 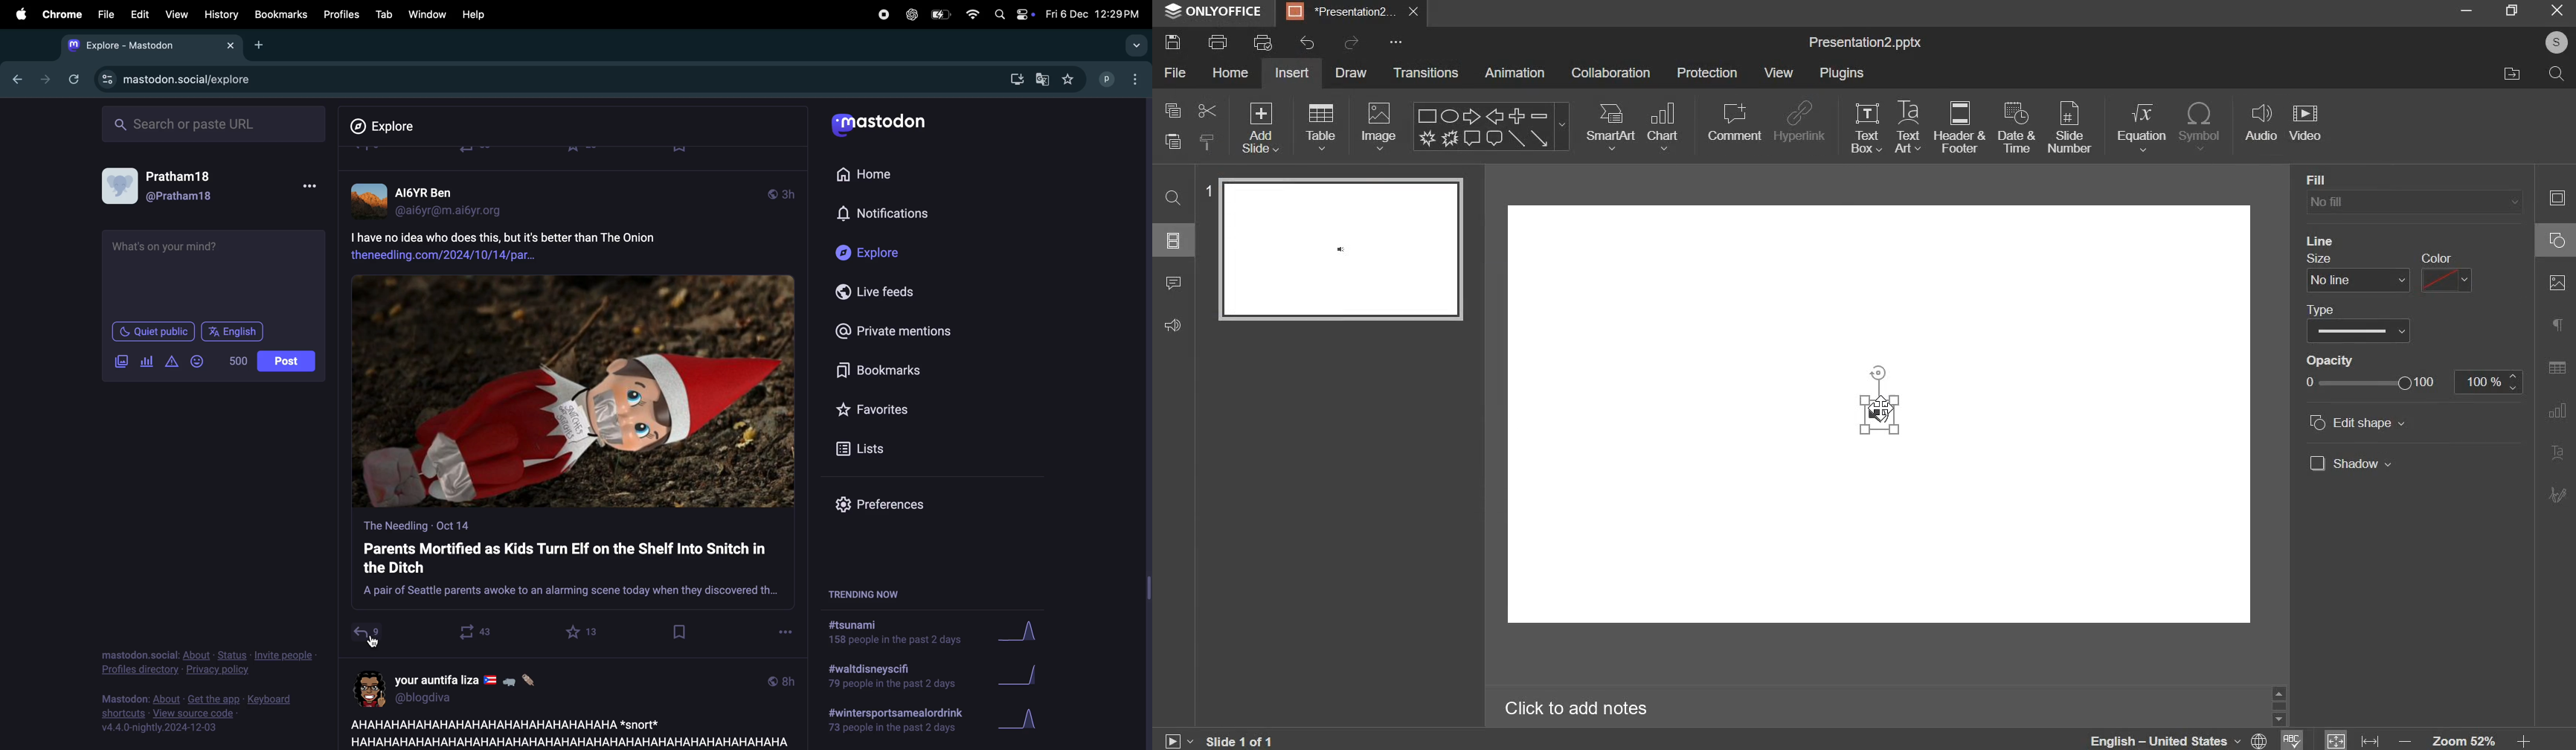 What do you see at coordinates (2278, 706) in the screenshot?
I see `scrollbar` at bounding box center [2278, 706].